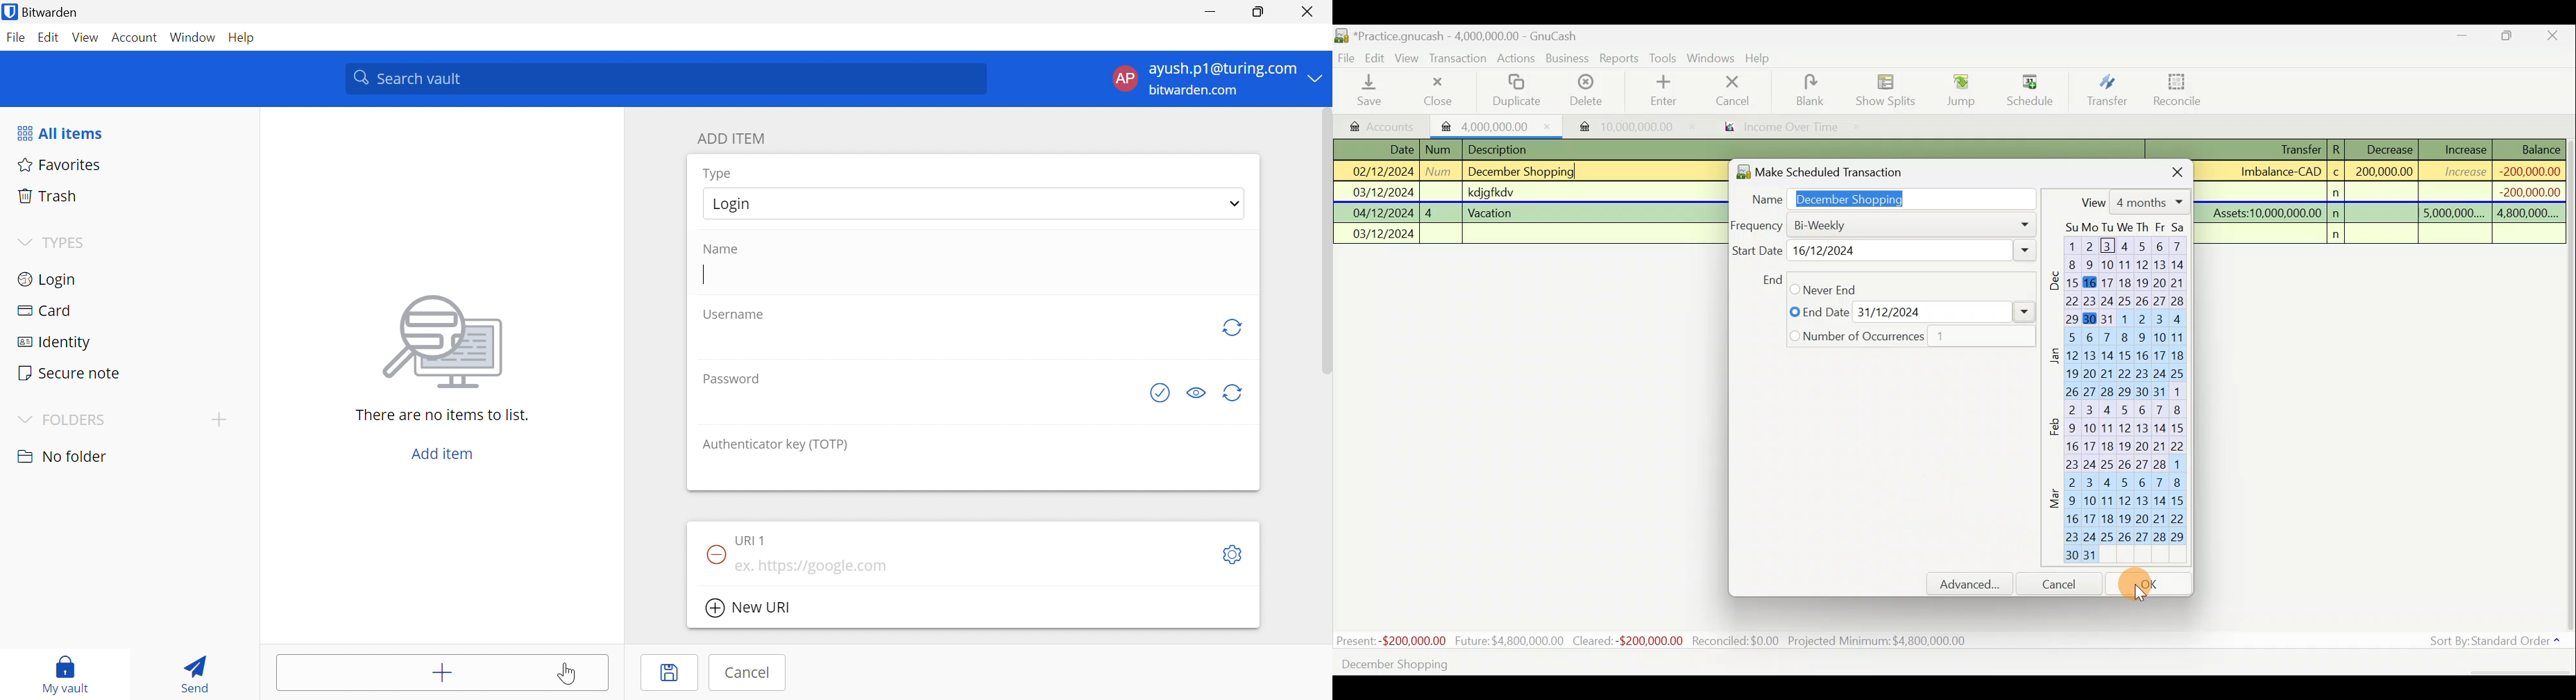 The width and height of the screenshot is (2576, 700). Describe the element at coordinates (1236, 394) in the screenshot. I see `Generate password` at that location.